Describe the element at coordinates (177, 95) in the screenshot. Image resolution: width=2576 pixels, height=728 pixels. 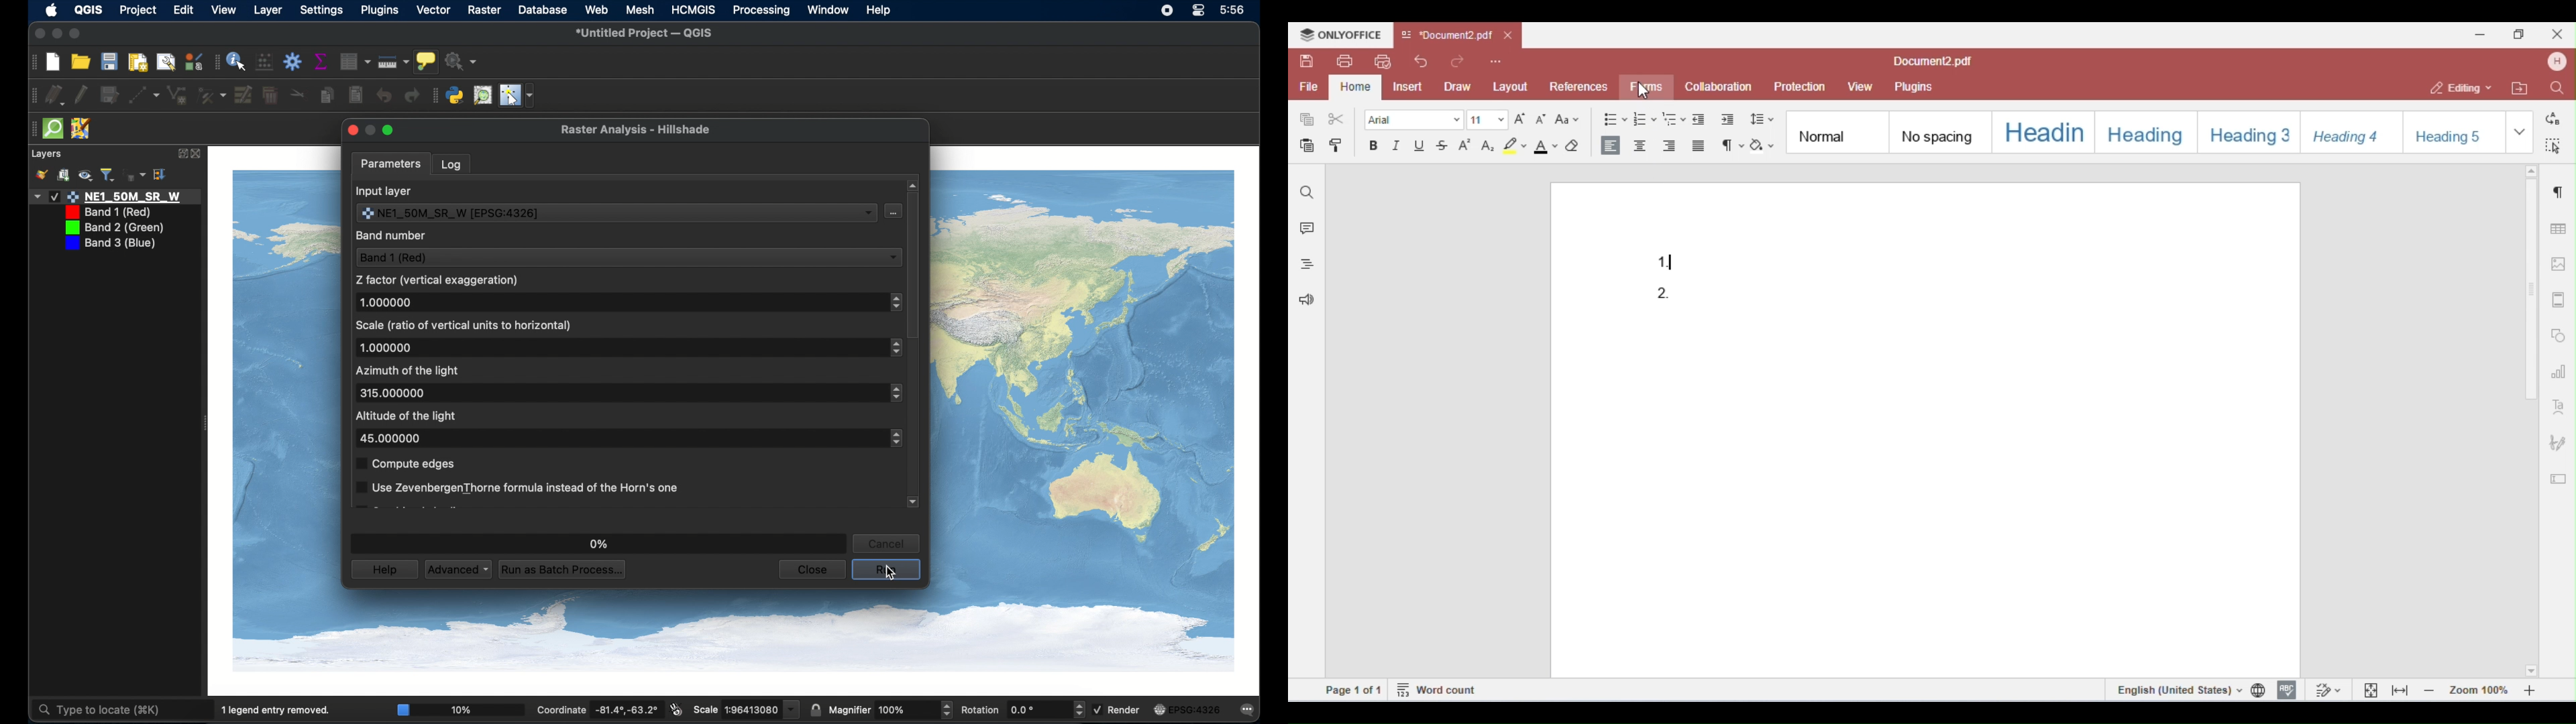
I see `line string` at that location.